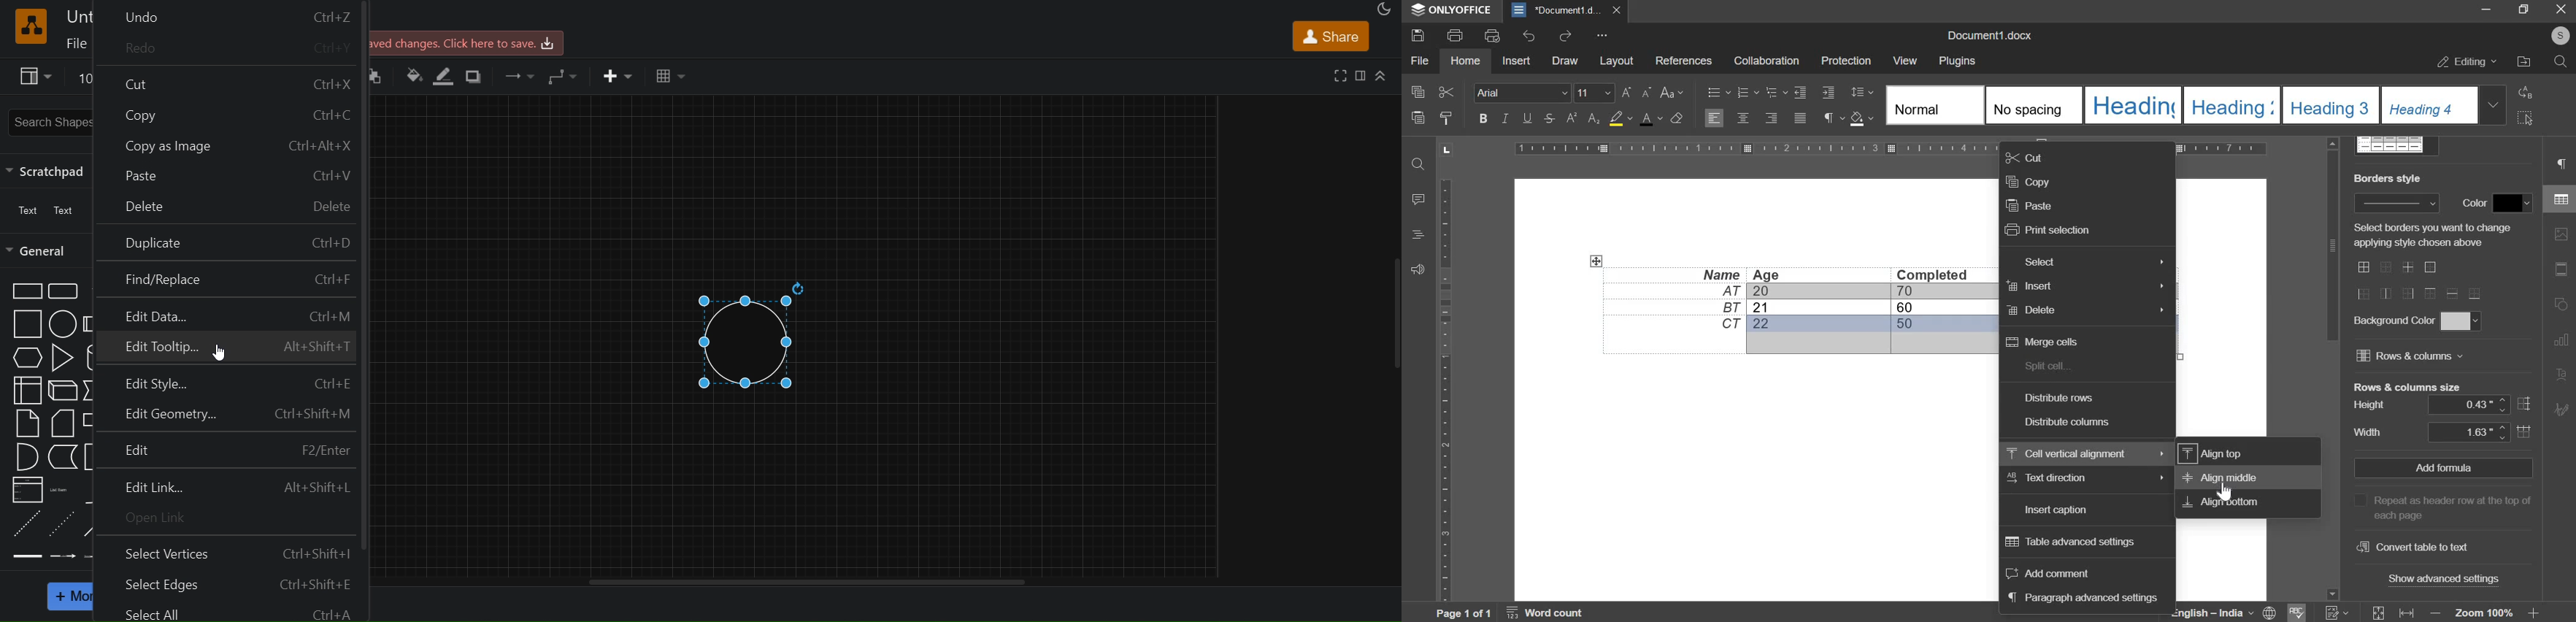  Describe the element at coordinates (2481, 432) in the screenshot. I see `width` at that location.